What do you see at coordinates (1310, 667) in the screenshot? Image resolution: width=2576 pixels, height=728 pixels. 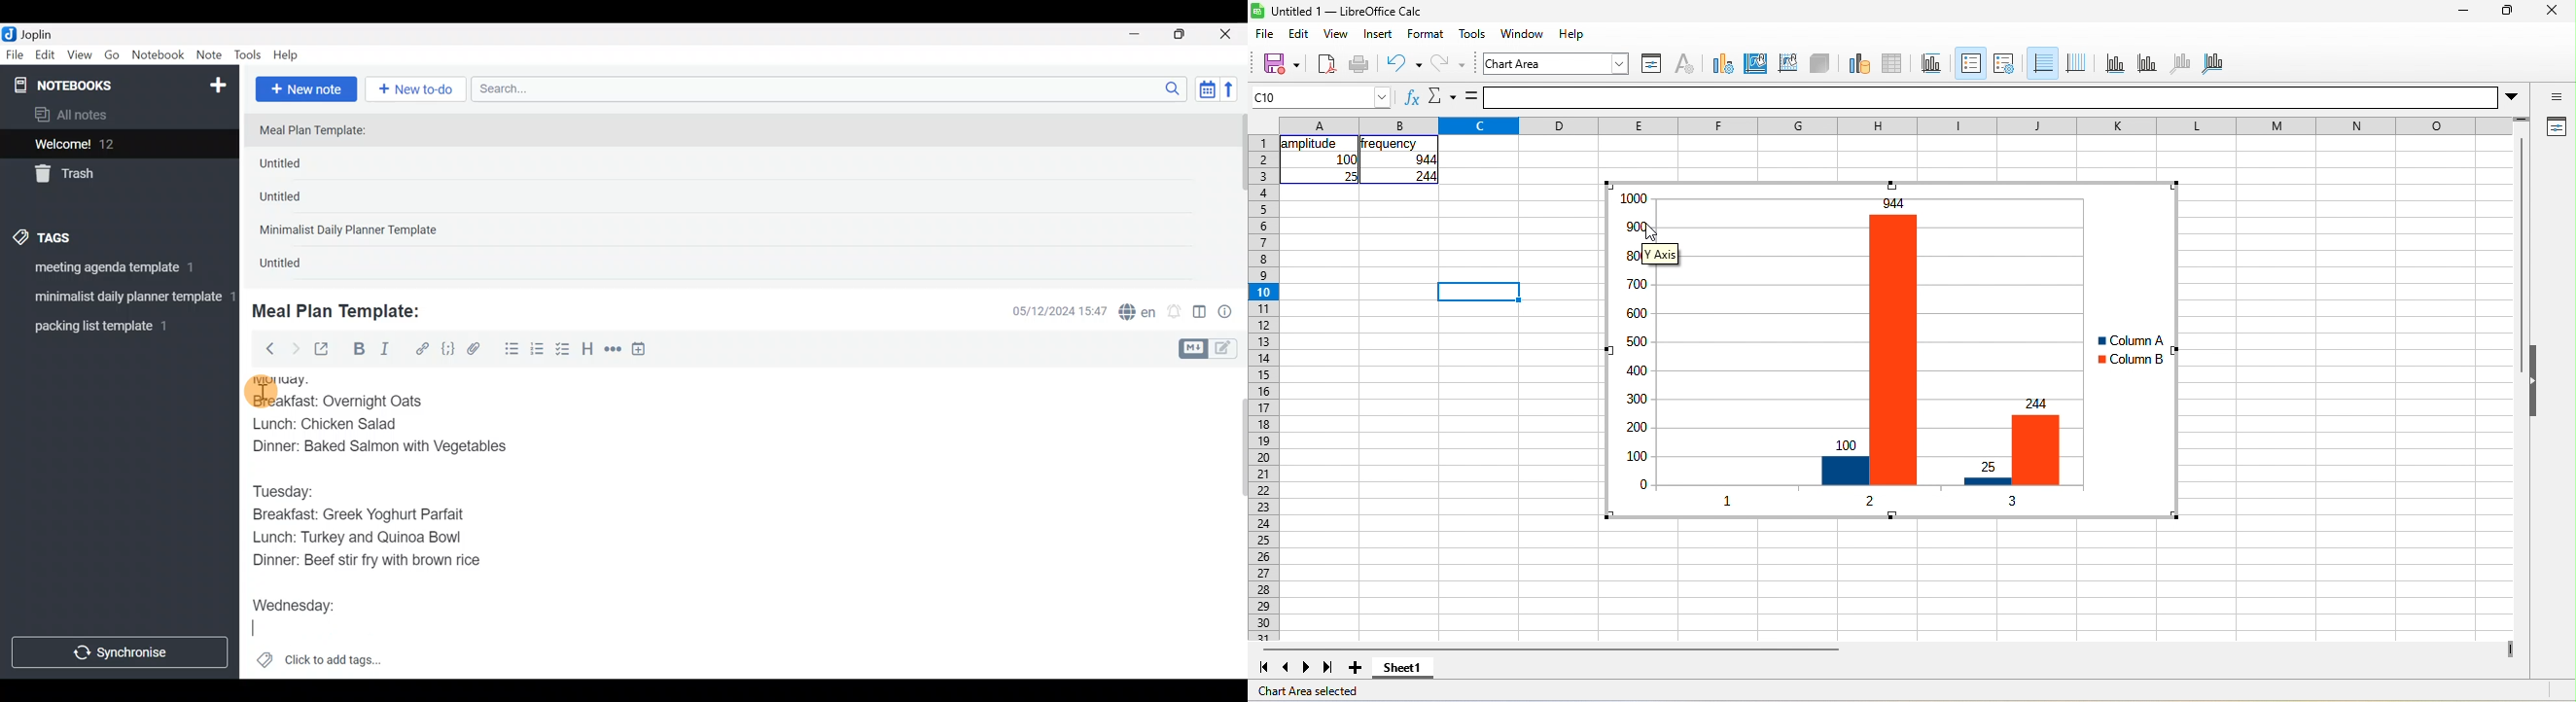 I see `next sheet` at bounding box center [1310, 667].